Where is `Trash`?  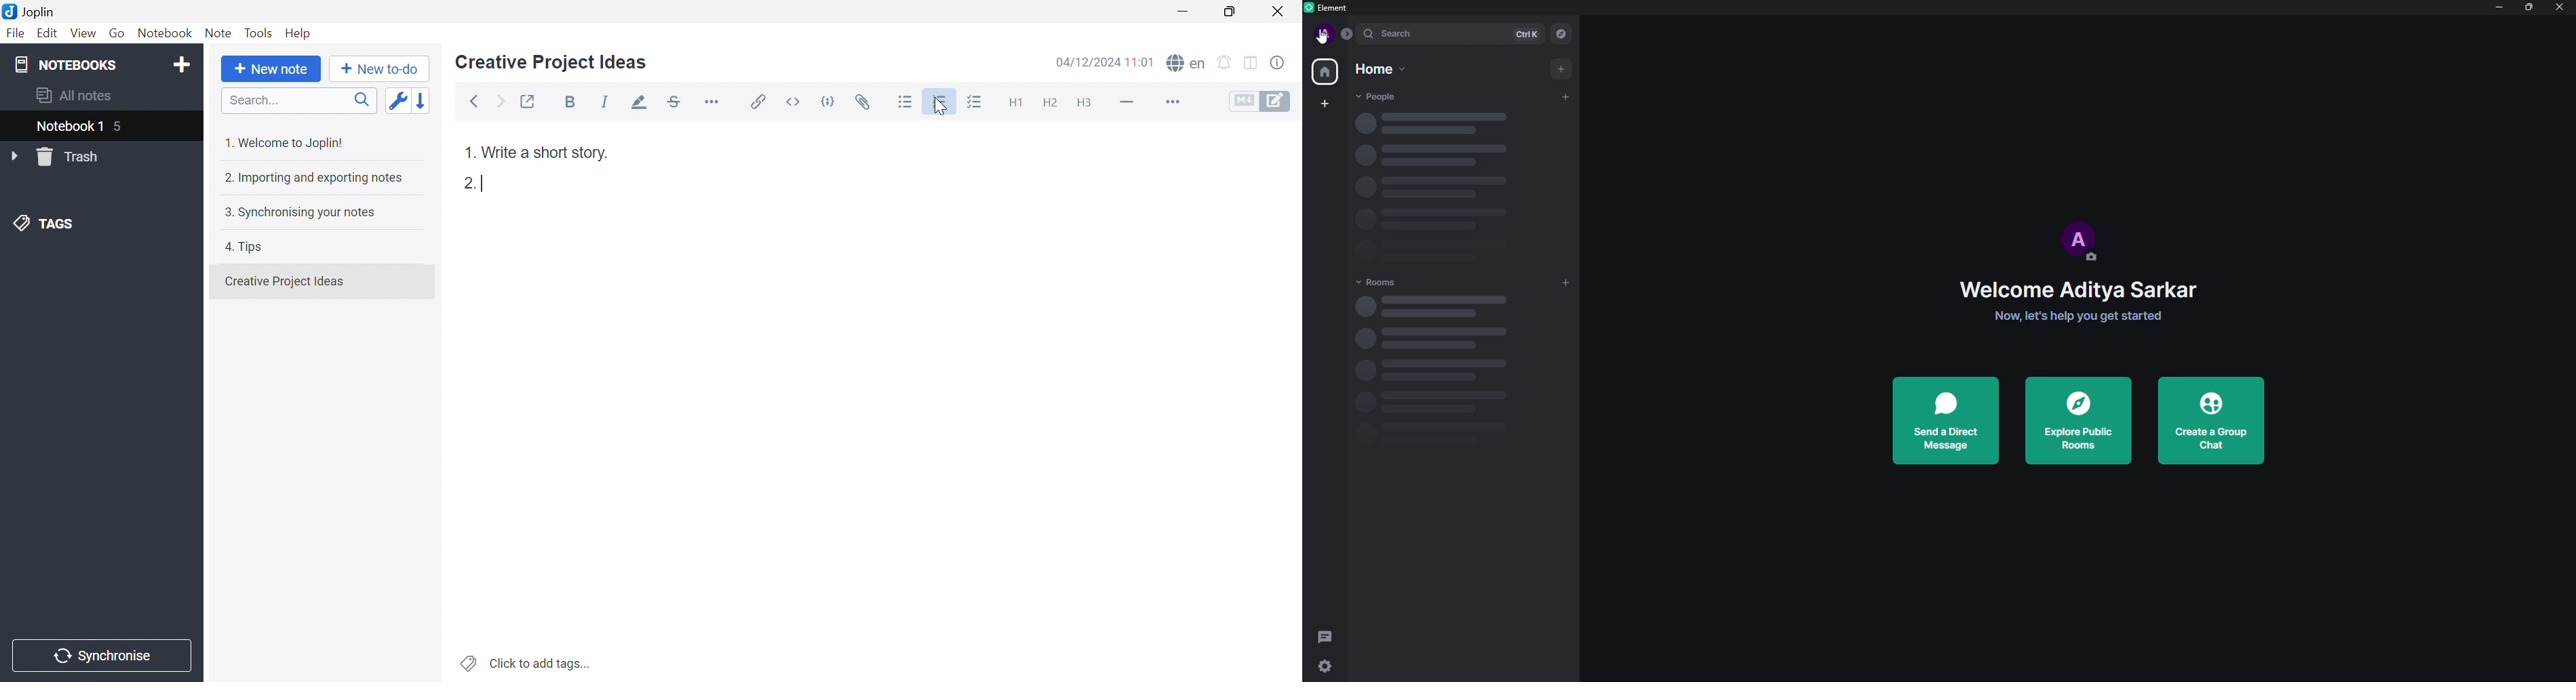
Trash is located at coordinates (73, 157).